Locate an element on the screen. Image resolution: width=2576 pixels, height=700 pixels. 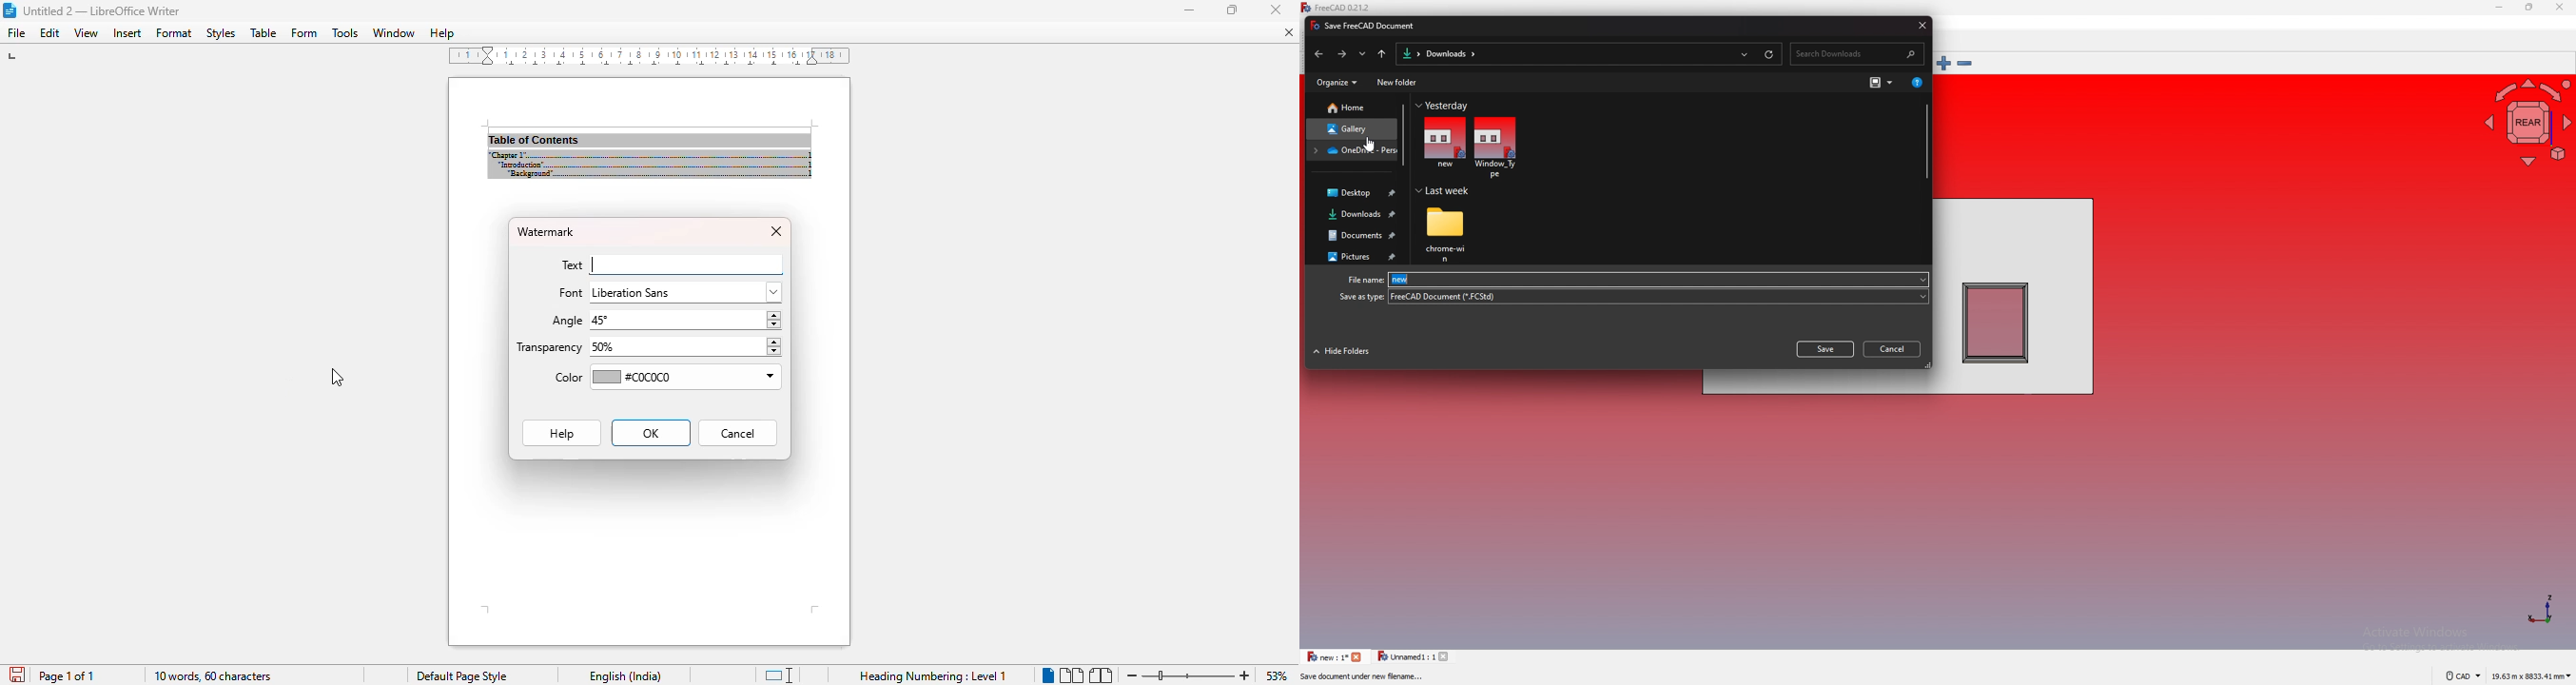
single-page view is located at coordinates (1047, 675).